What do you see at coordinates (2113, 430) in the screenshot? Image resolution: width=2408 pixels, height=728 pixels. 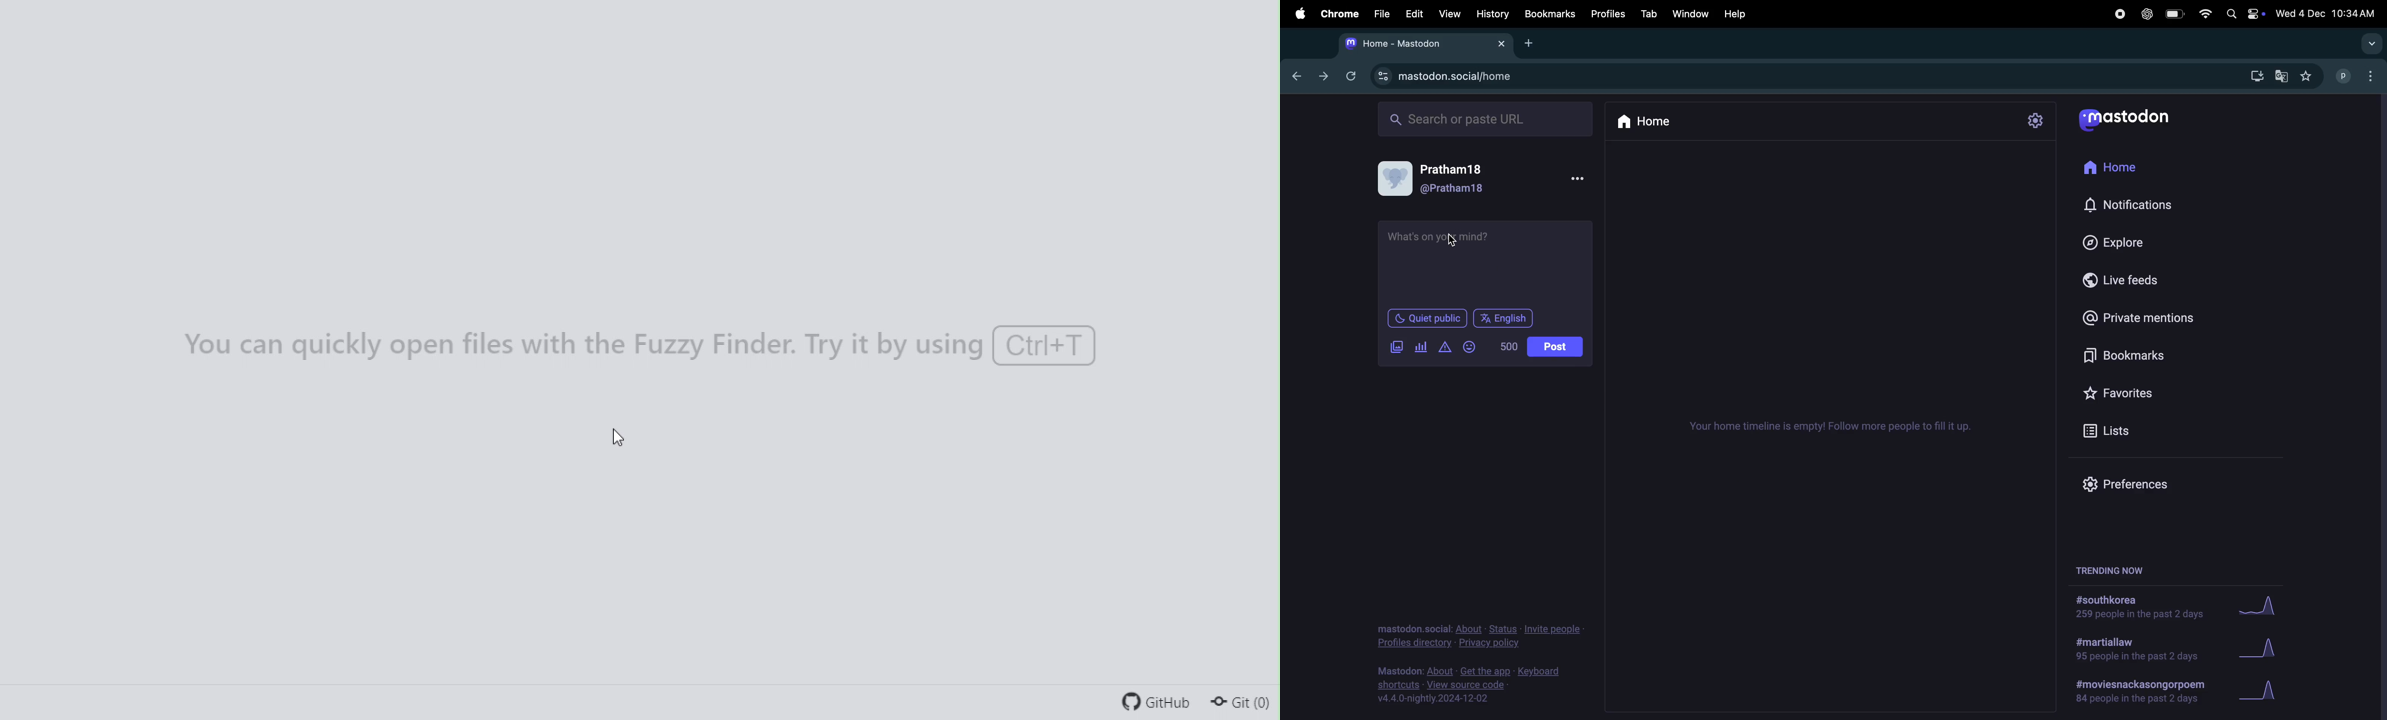 I see `Lists` at bounding box center [2113, 430].